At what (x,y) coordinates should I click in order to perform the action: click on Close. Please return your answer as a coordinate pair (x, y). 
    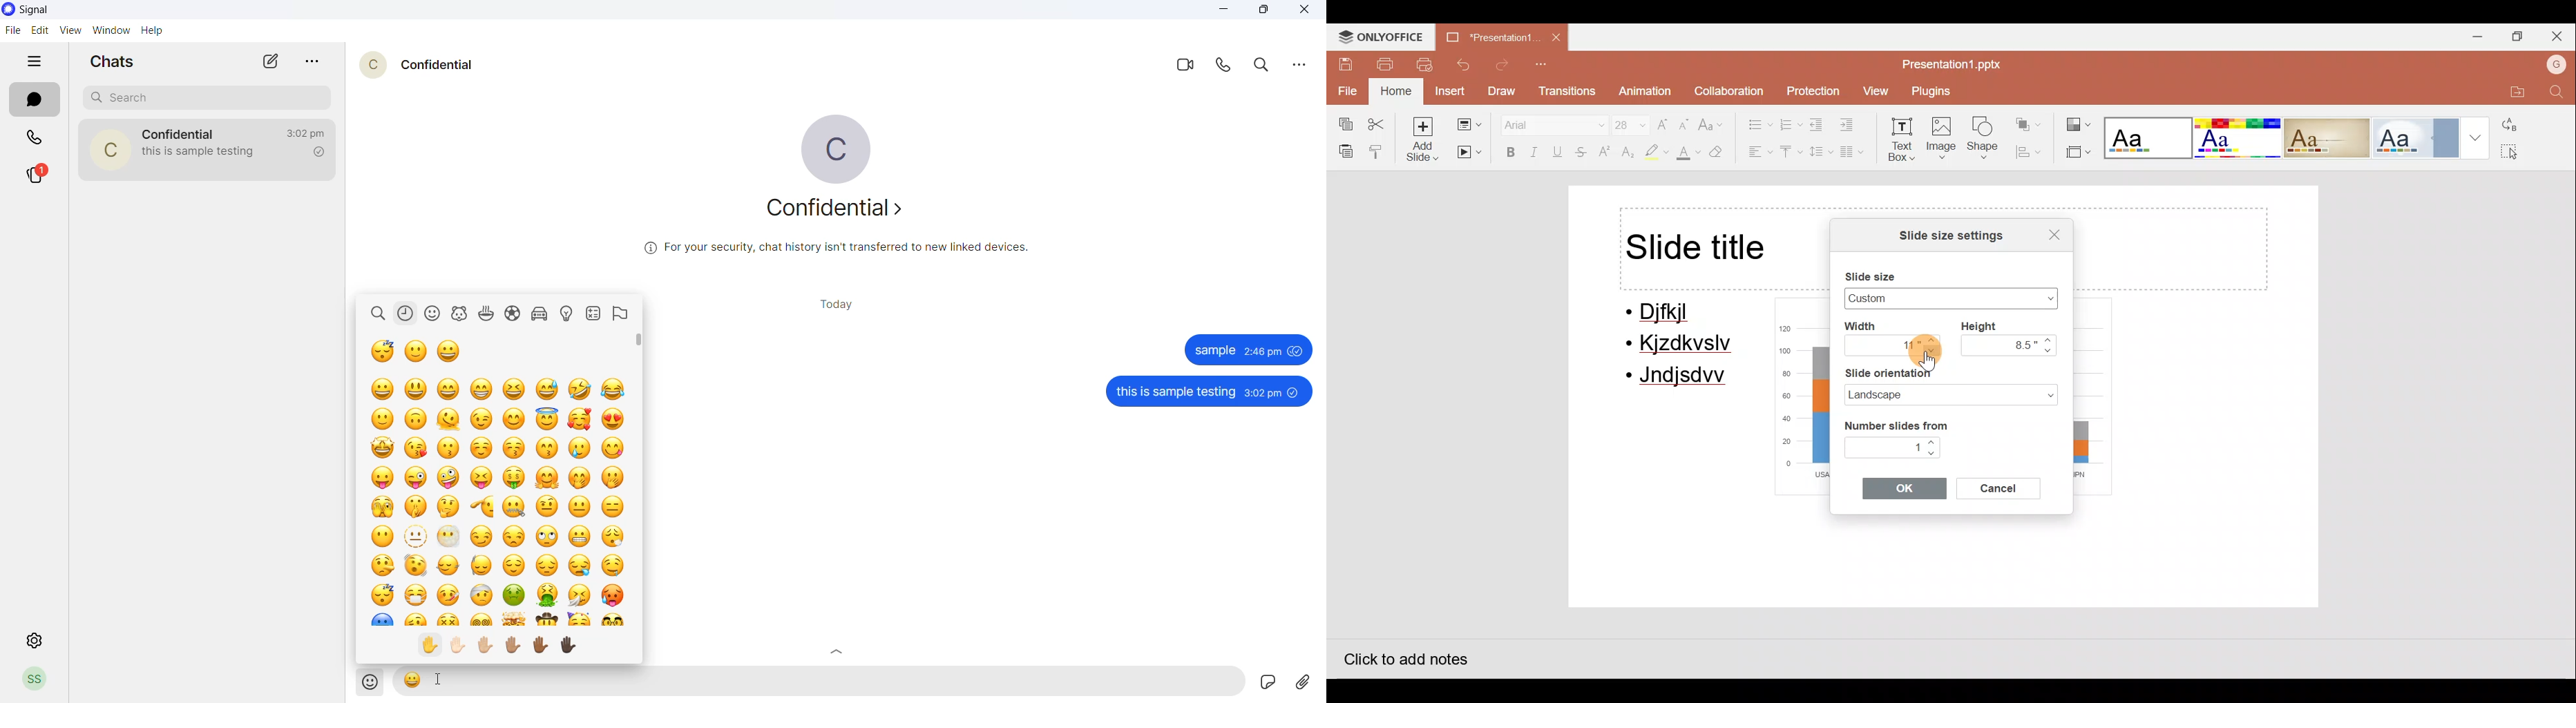
    Looking at the image, I should click on (2048, 232).